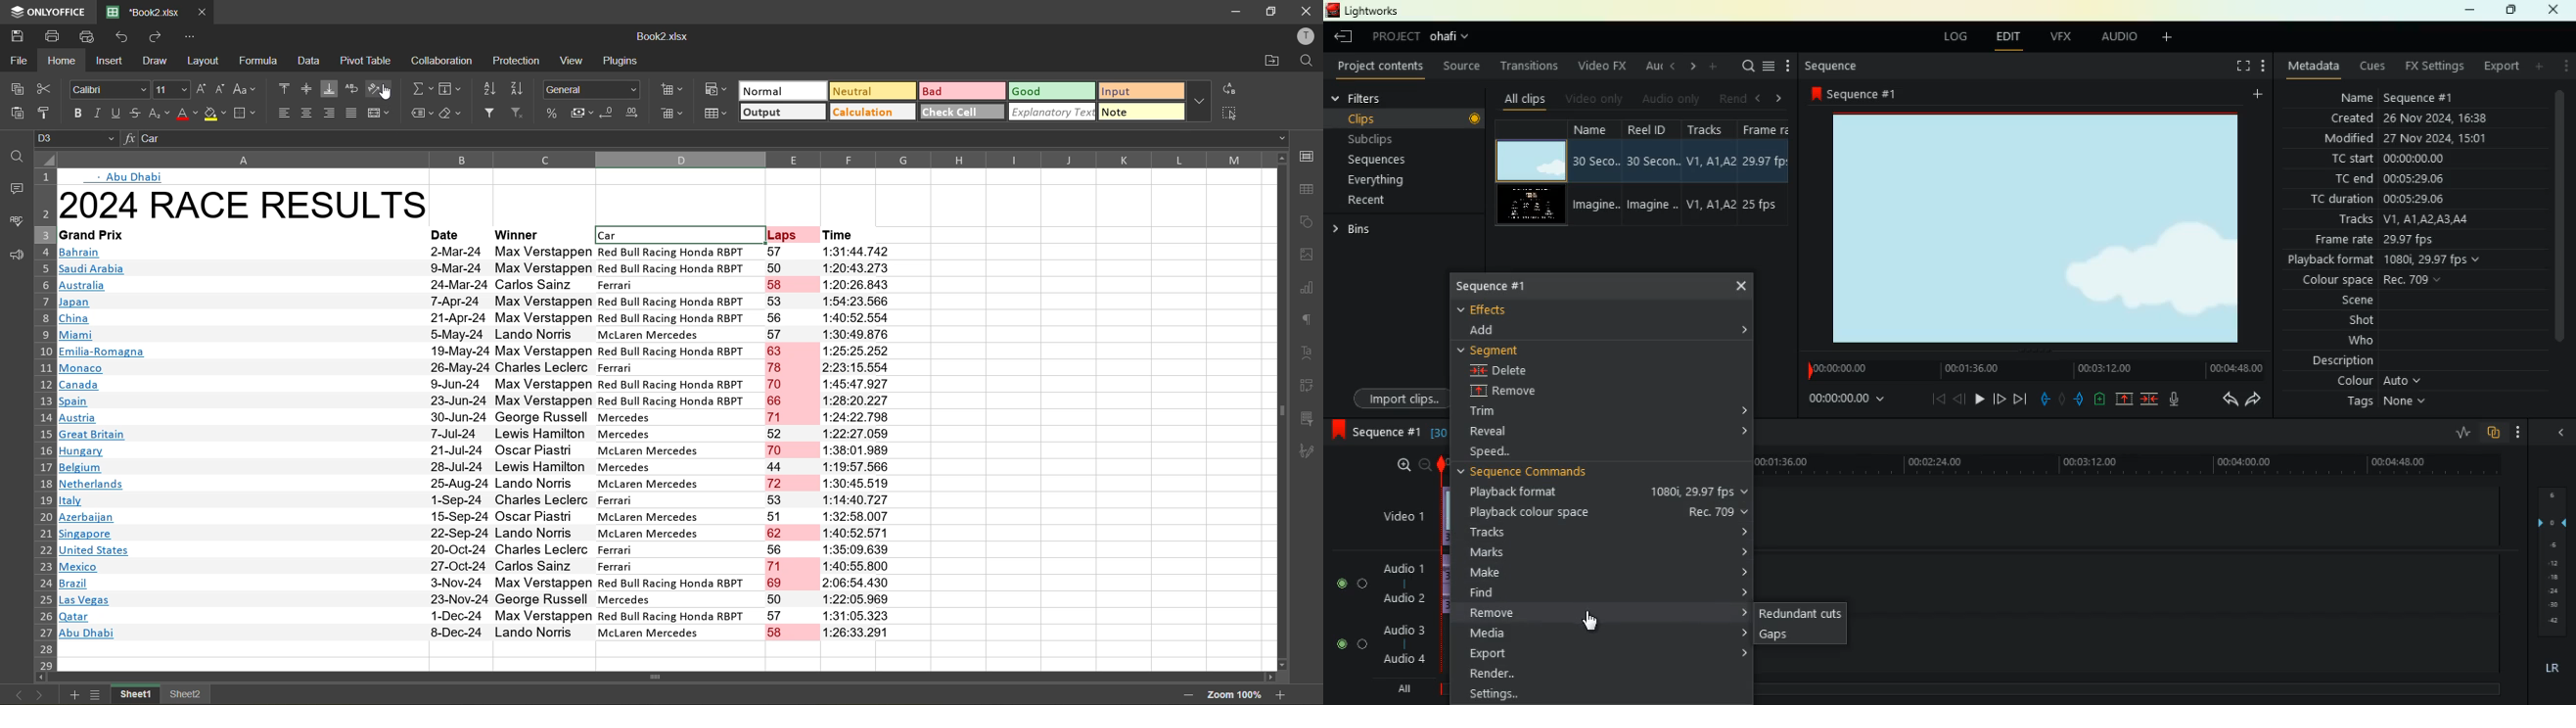 The image size is (2576, 728). What do you see at coordinates (2393, 178) in the screenshot?
I see `tc end 00:05:29:06` at bounding box center [2393, 178].